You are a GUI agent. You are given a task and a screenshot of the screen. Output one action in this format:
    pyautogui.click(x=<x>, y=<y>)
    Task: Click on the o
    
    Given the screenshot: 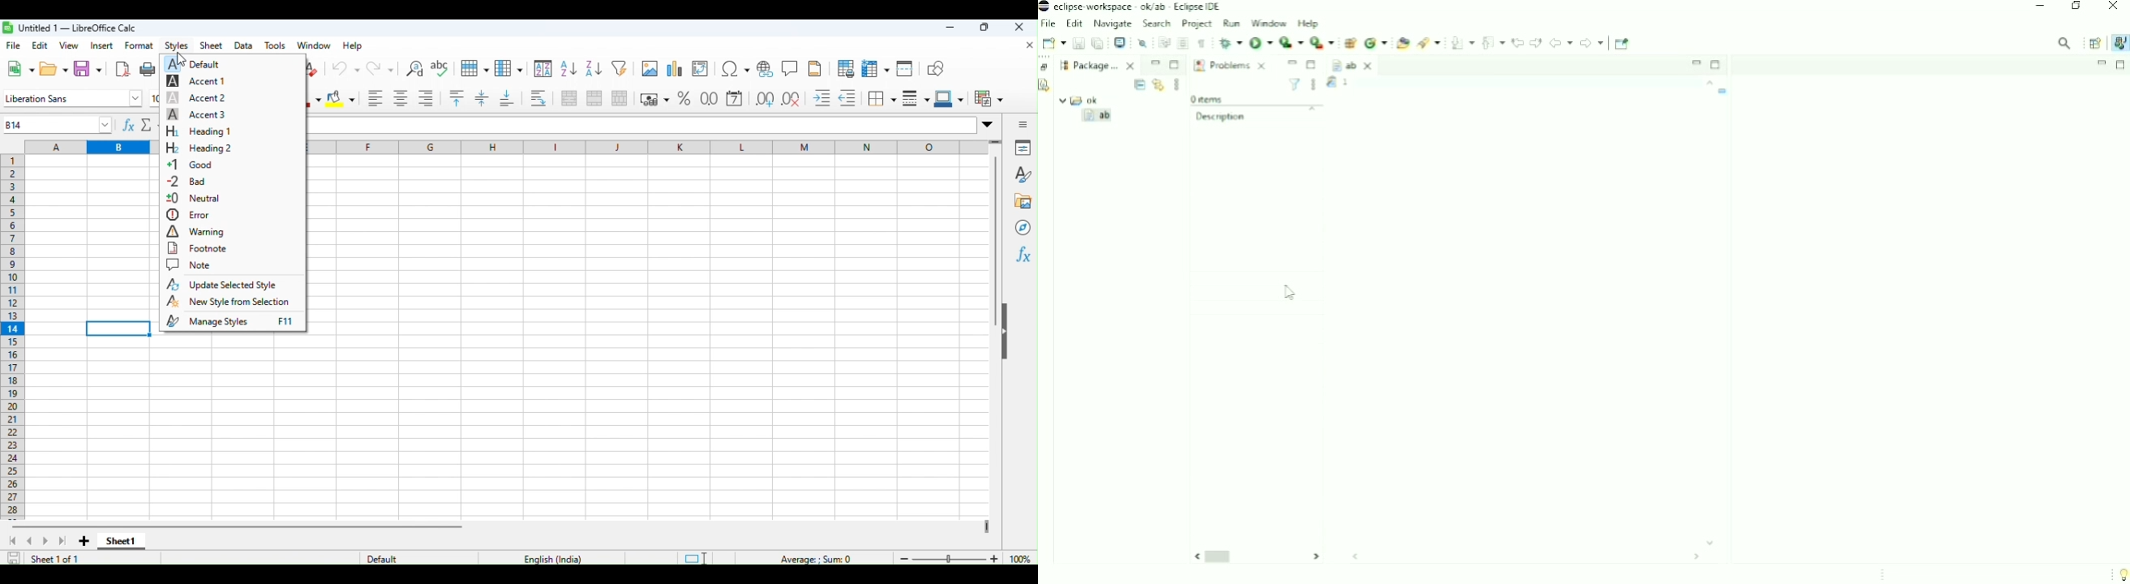 What is the action you would take?
    pyautogui.click(x=933, y=148)
    